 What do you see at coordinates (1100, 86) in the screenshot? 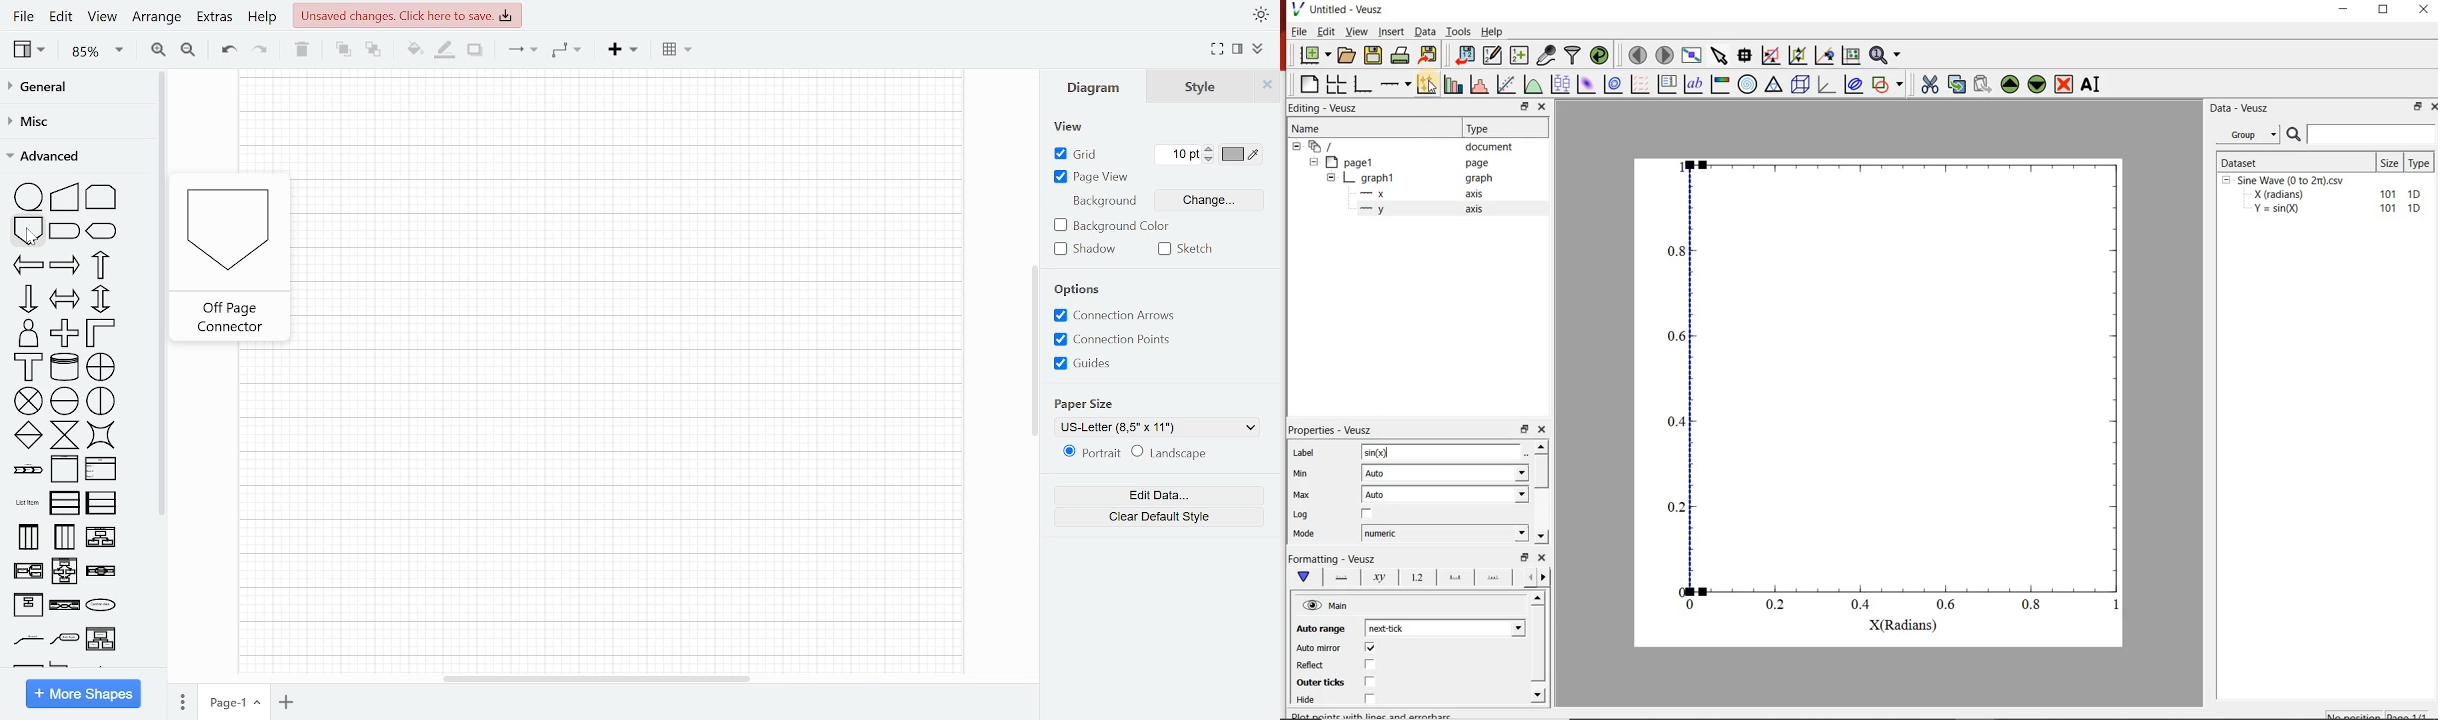
I see `Diagram` at bounding box center [1100, 86].